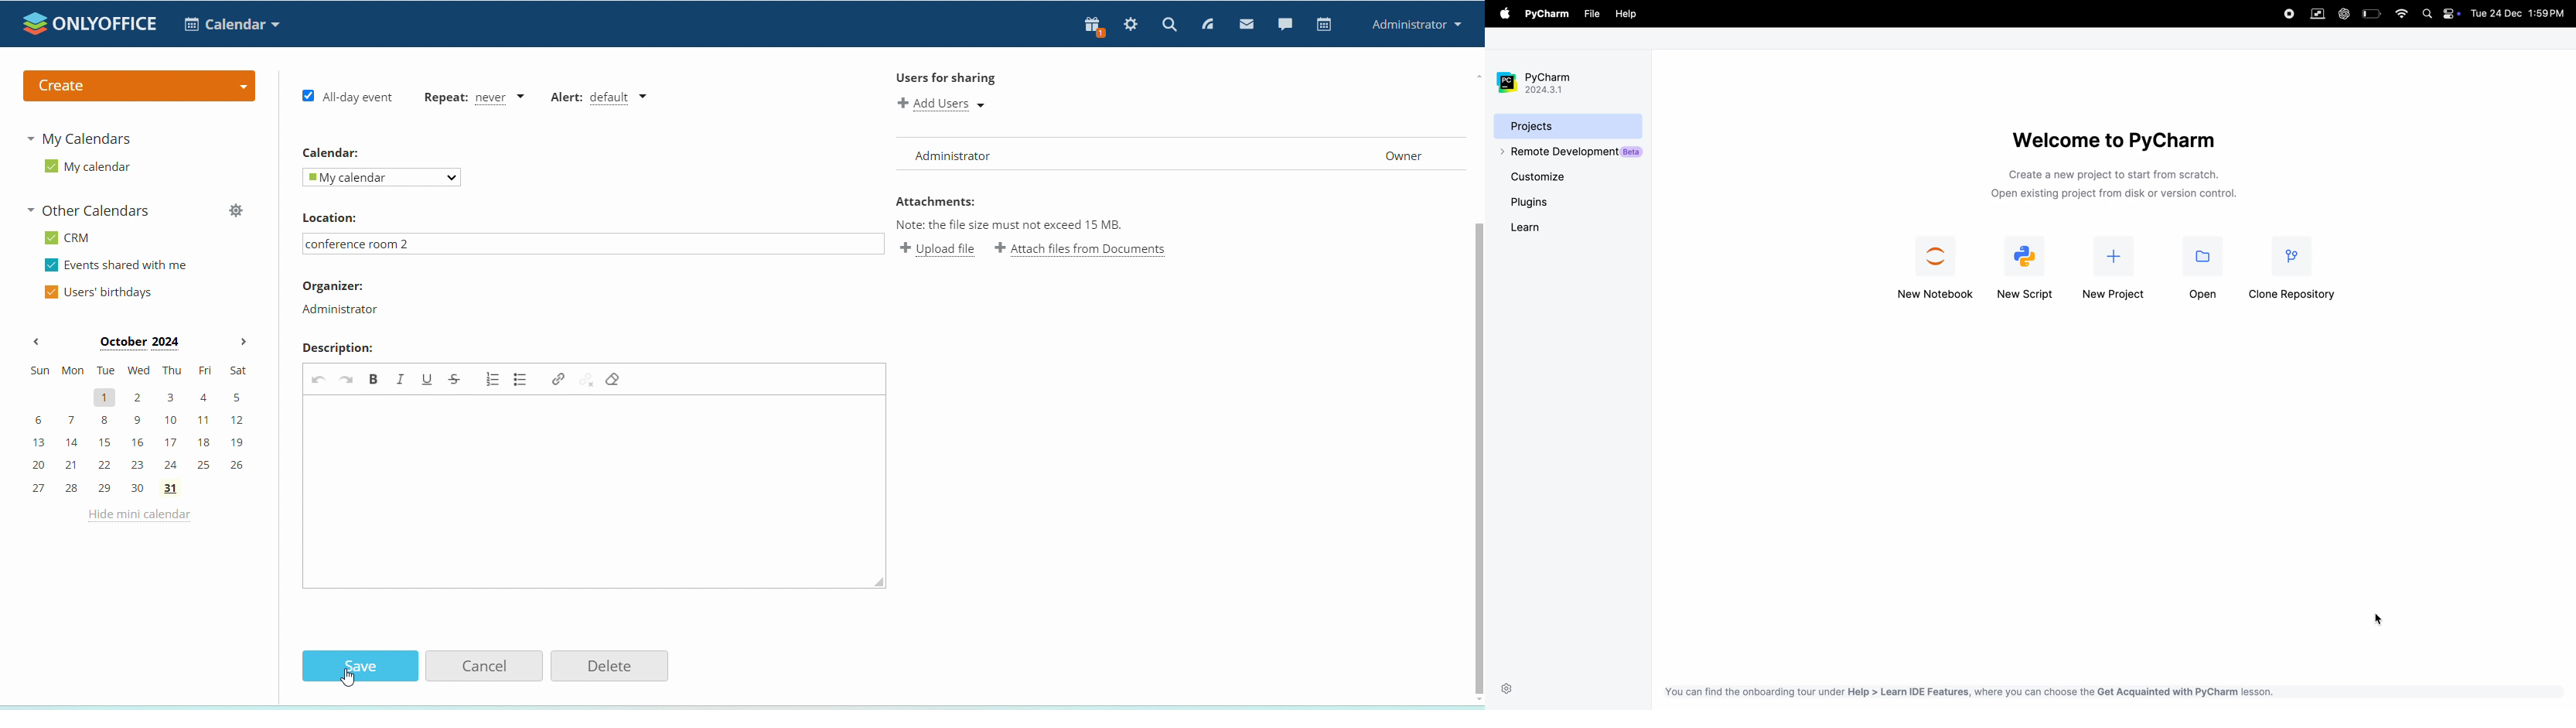 This screenshot has width=2576, height=728. I want to click on event repetition, so click(473, 98).